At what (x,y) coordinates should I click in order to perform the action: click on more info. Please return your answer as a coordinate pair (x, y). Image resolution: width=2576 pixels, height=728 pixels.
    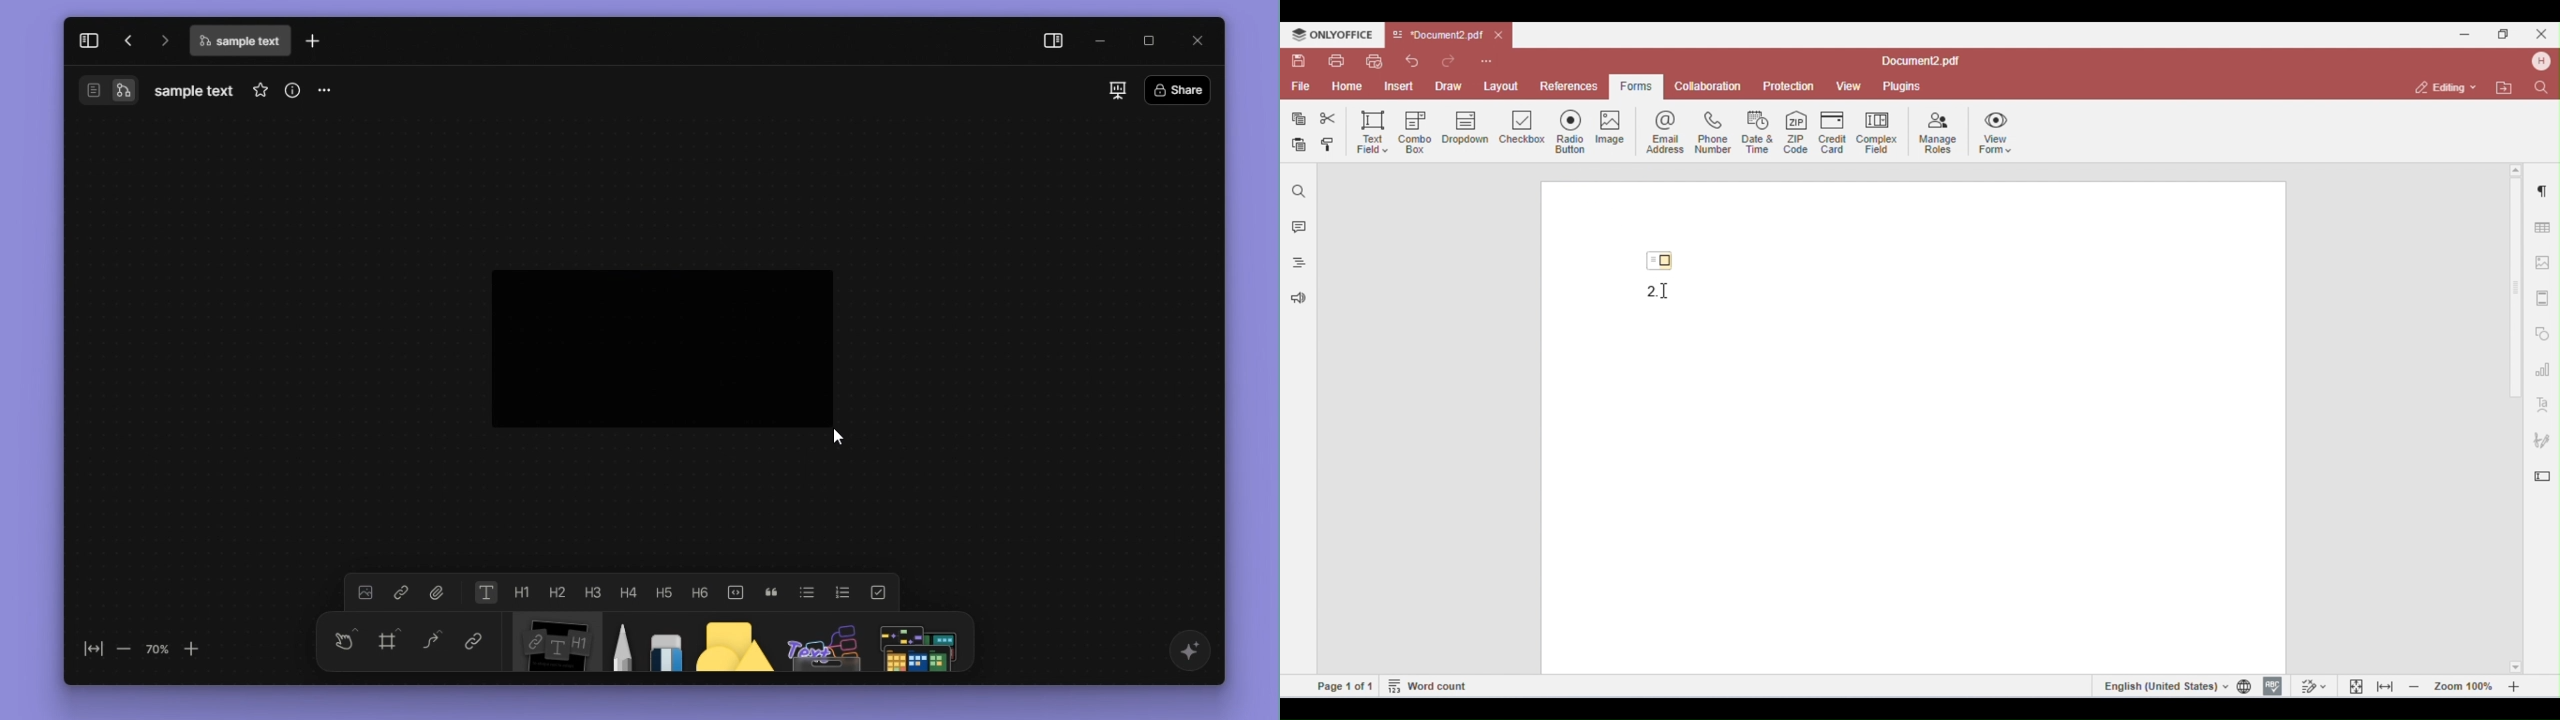
    Looking at the image, I should click on (289, 90).